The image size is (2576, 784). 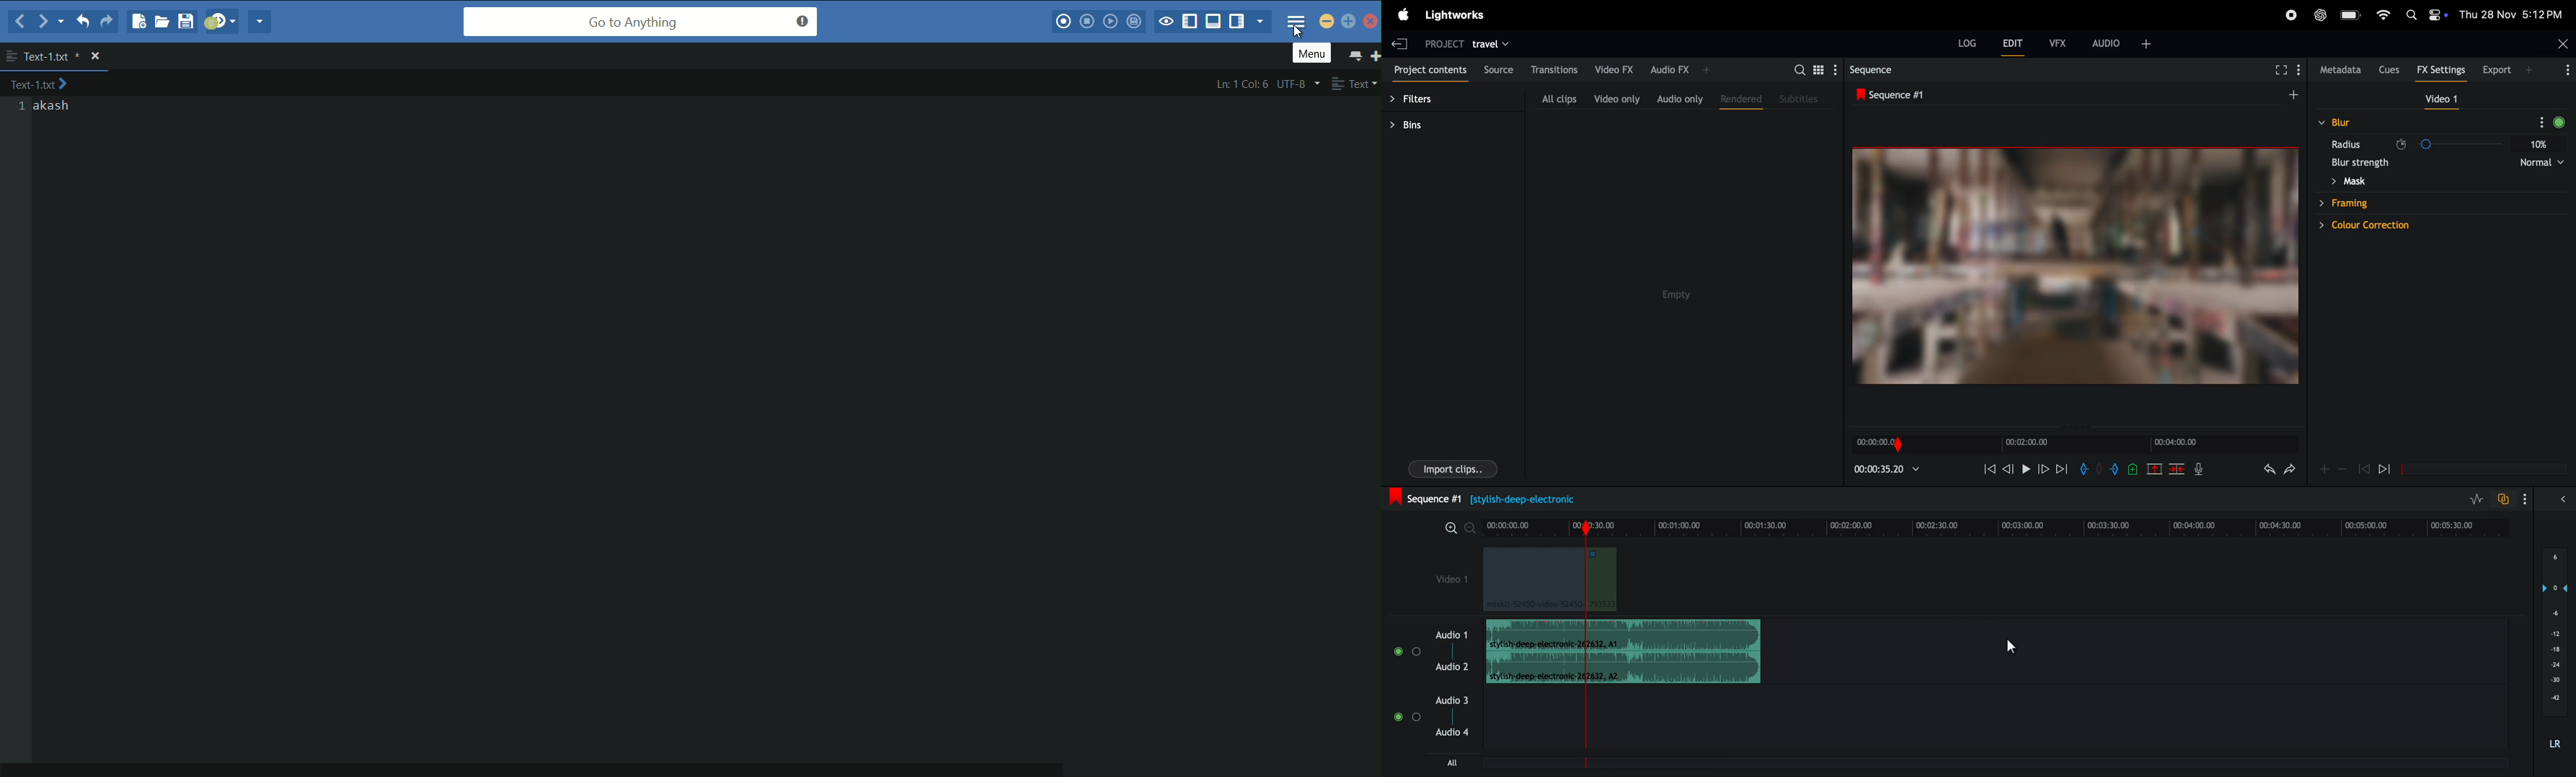 What do you see at coordinates (2523, 498) in the screenshot?
I see `options` at bounding box center [2523, 498].